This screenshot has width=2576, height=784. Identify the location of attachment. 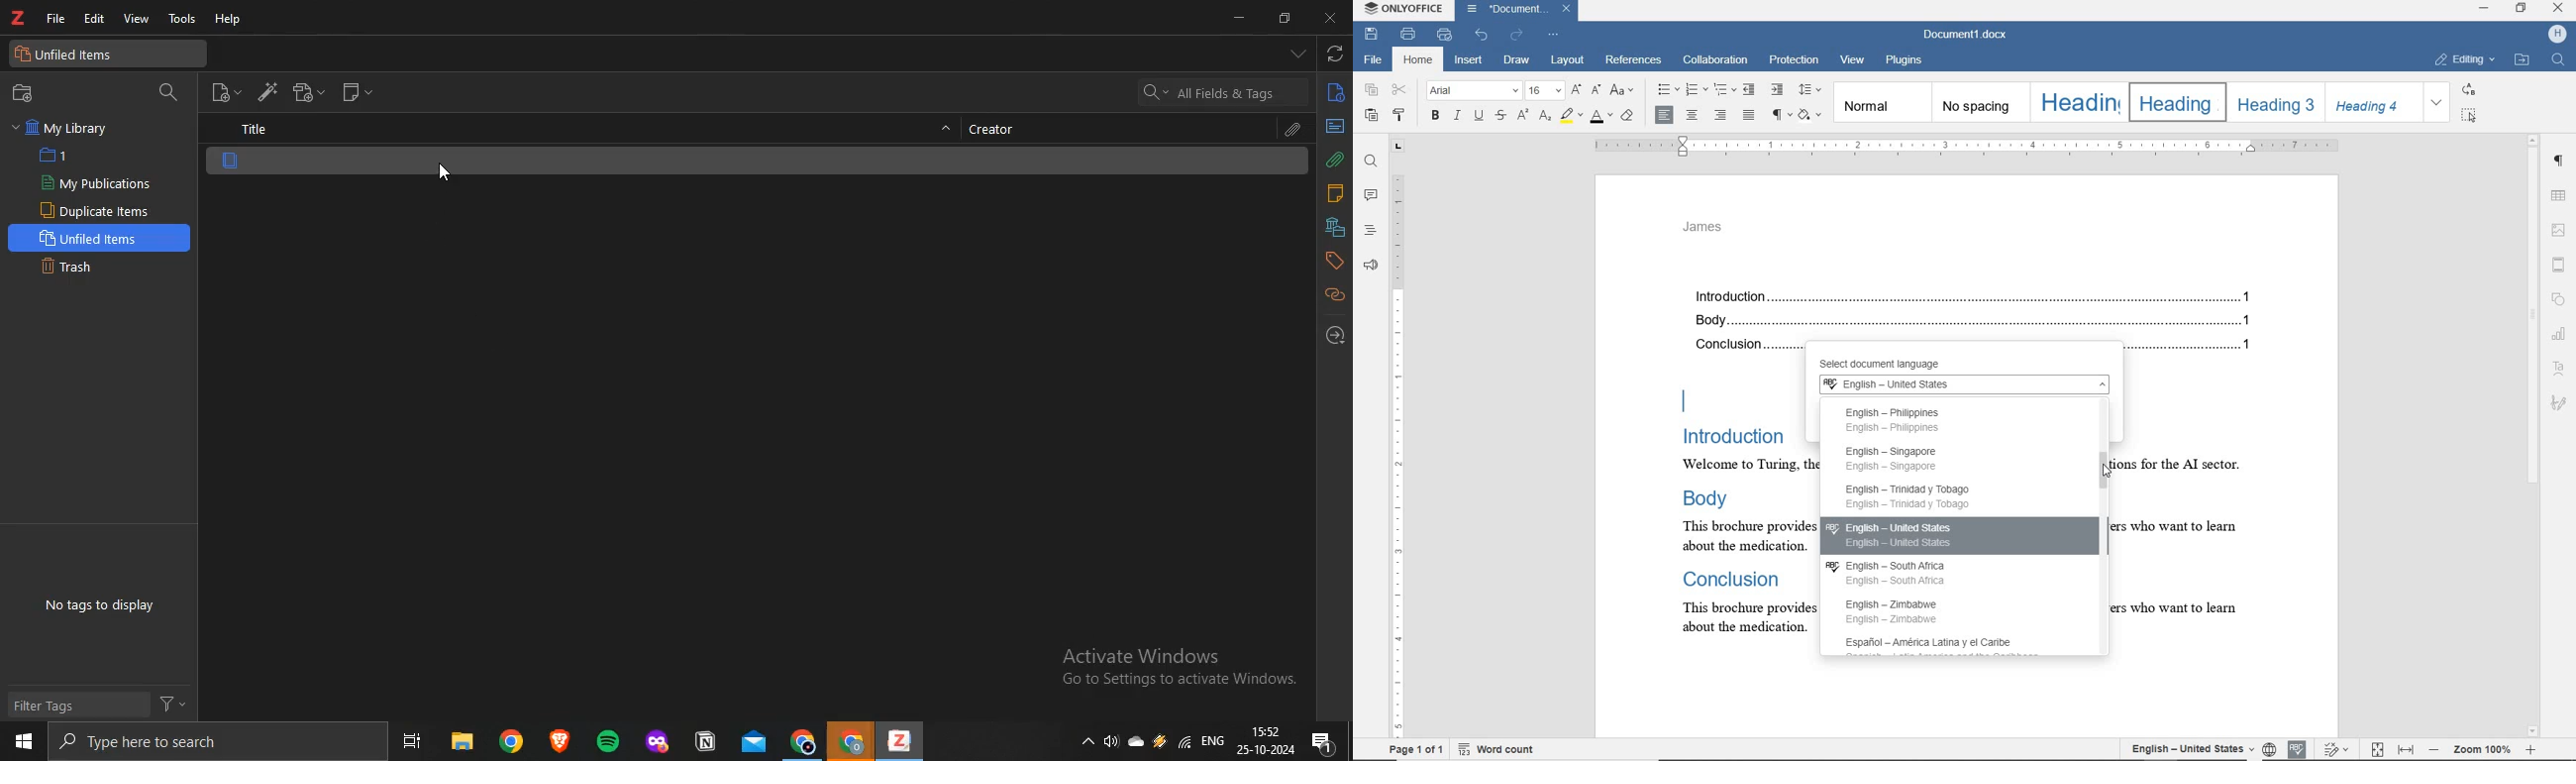
(1294, 130).